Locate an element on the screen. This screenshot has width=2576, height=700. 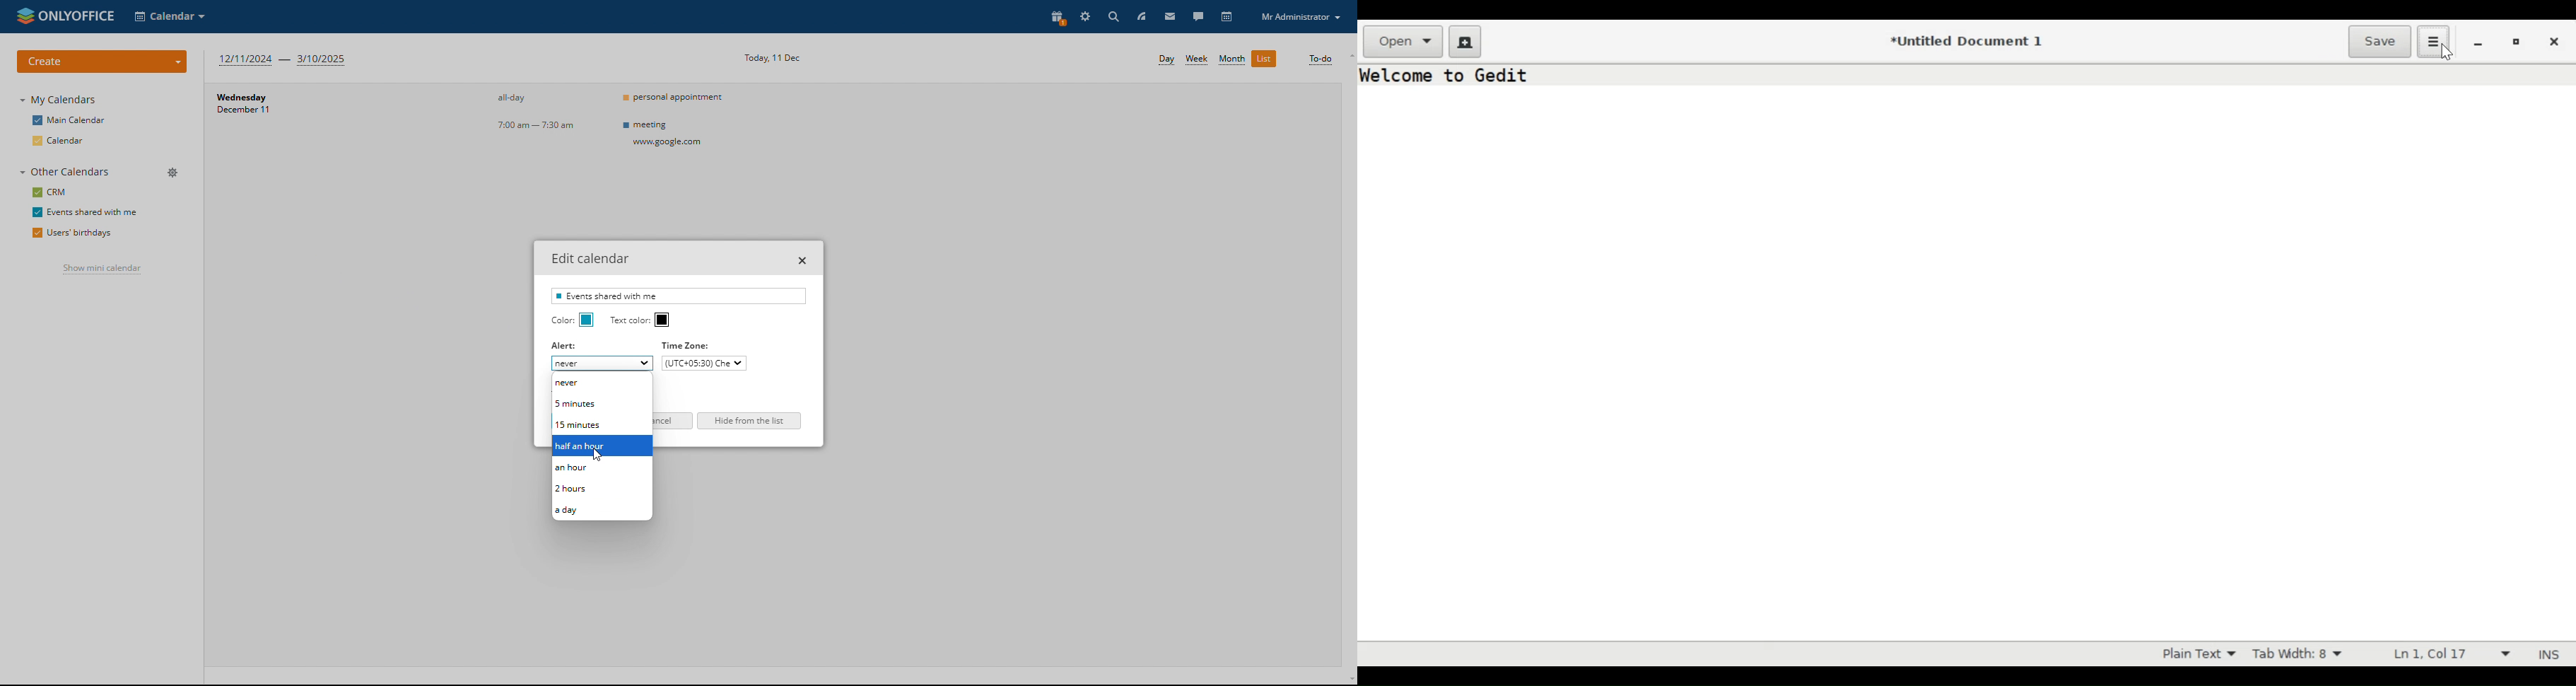
other calendars is located at coordinates (66, 171).